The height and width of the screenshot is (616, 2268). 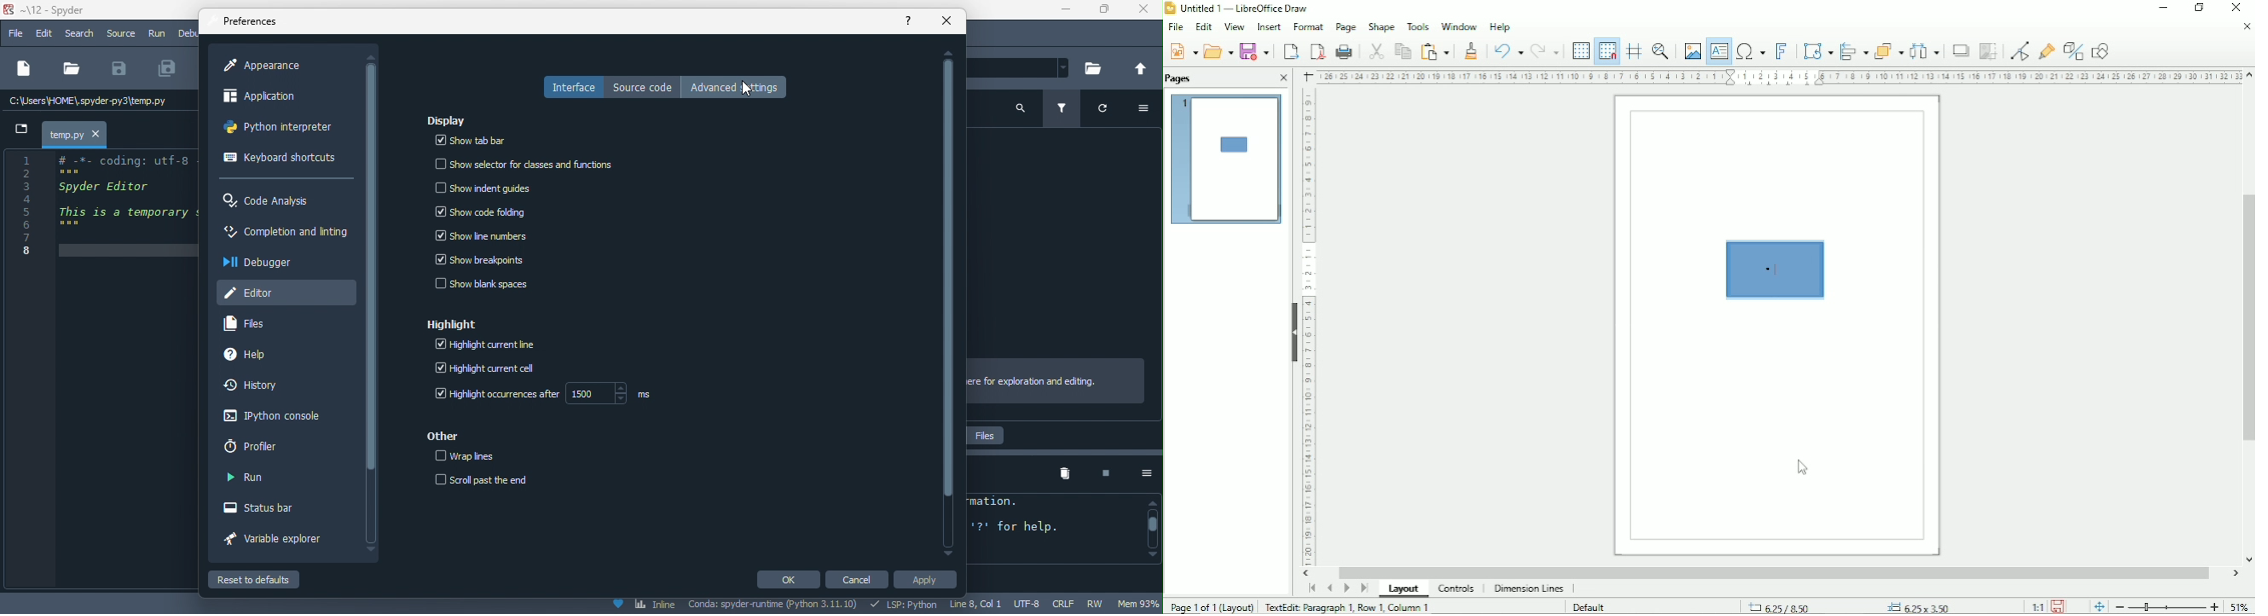 What do you see at coordinates (1308, 329) in the screenshot?
I see `Horizontal scale` at bounding box center [1308, 329].